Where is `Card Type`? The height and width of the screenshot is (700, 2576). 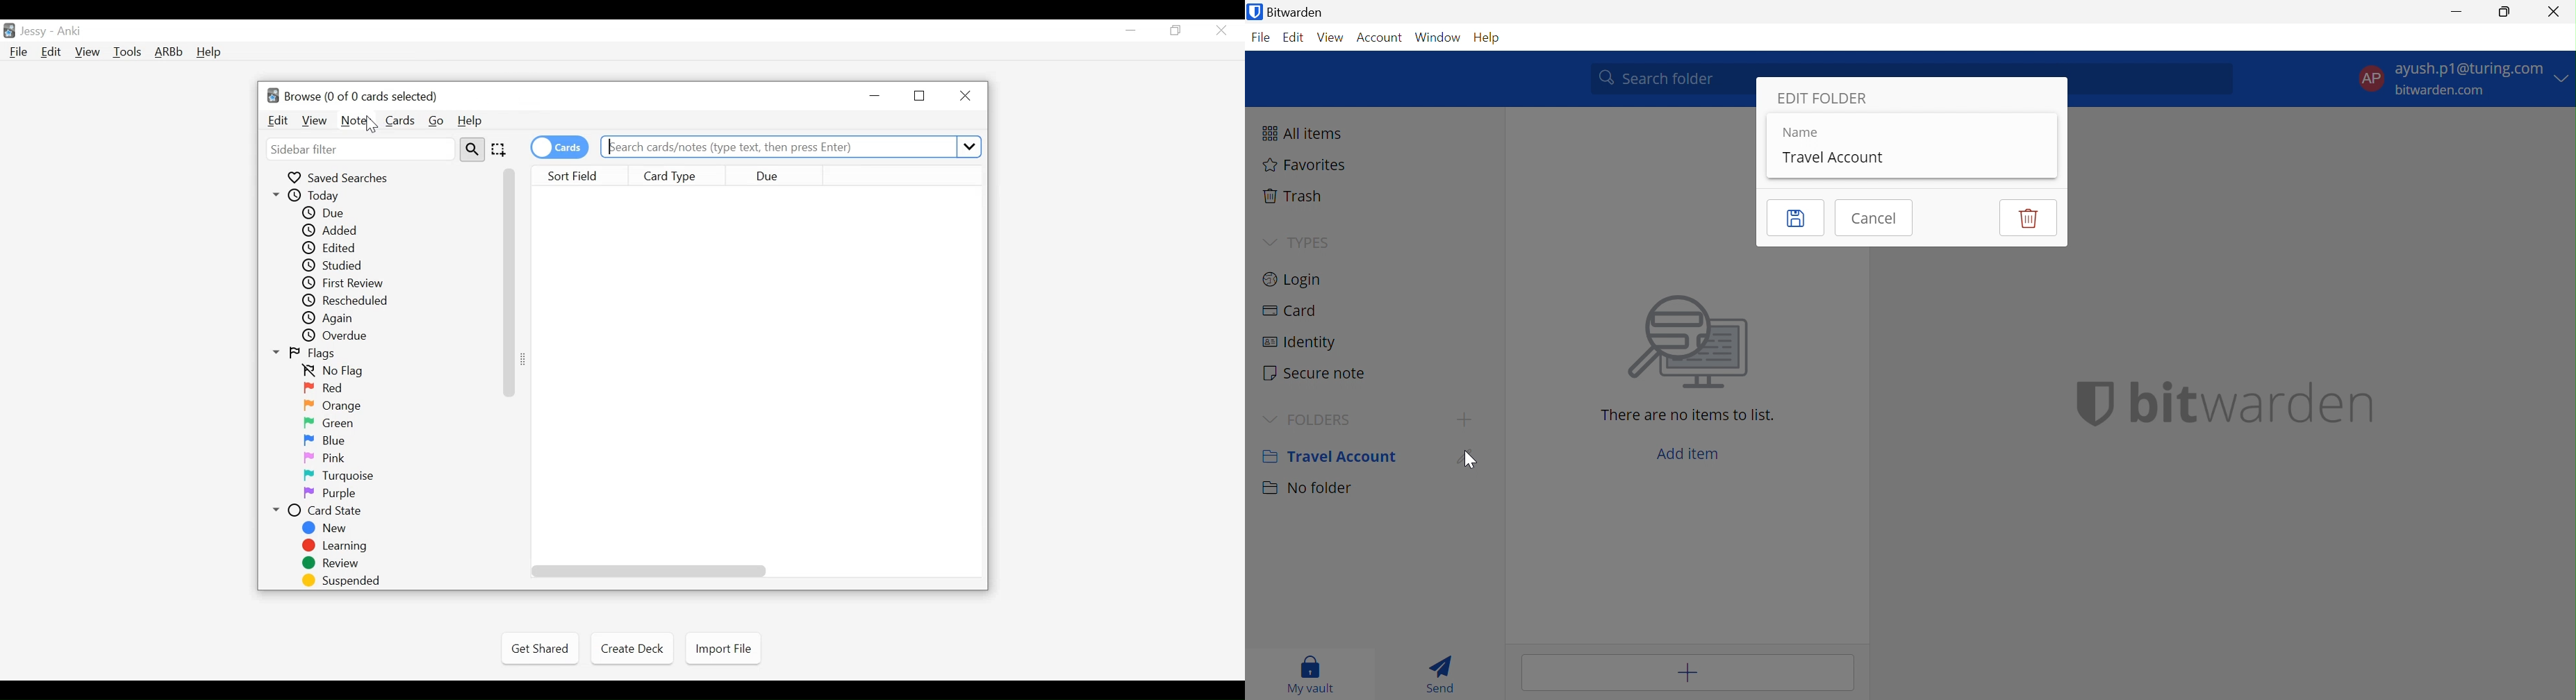 Card Type is located at coordinates (678, 175).